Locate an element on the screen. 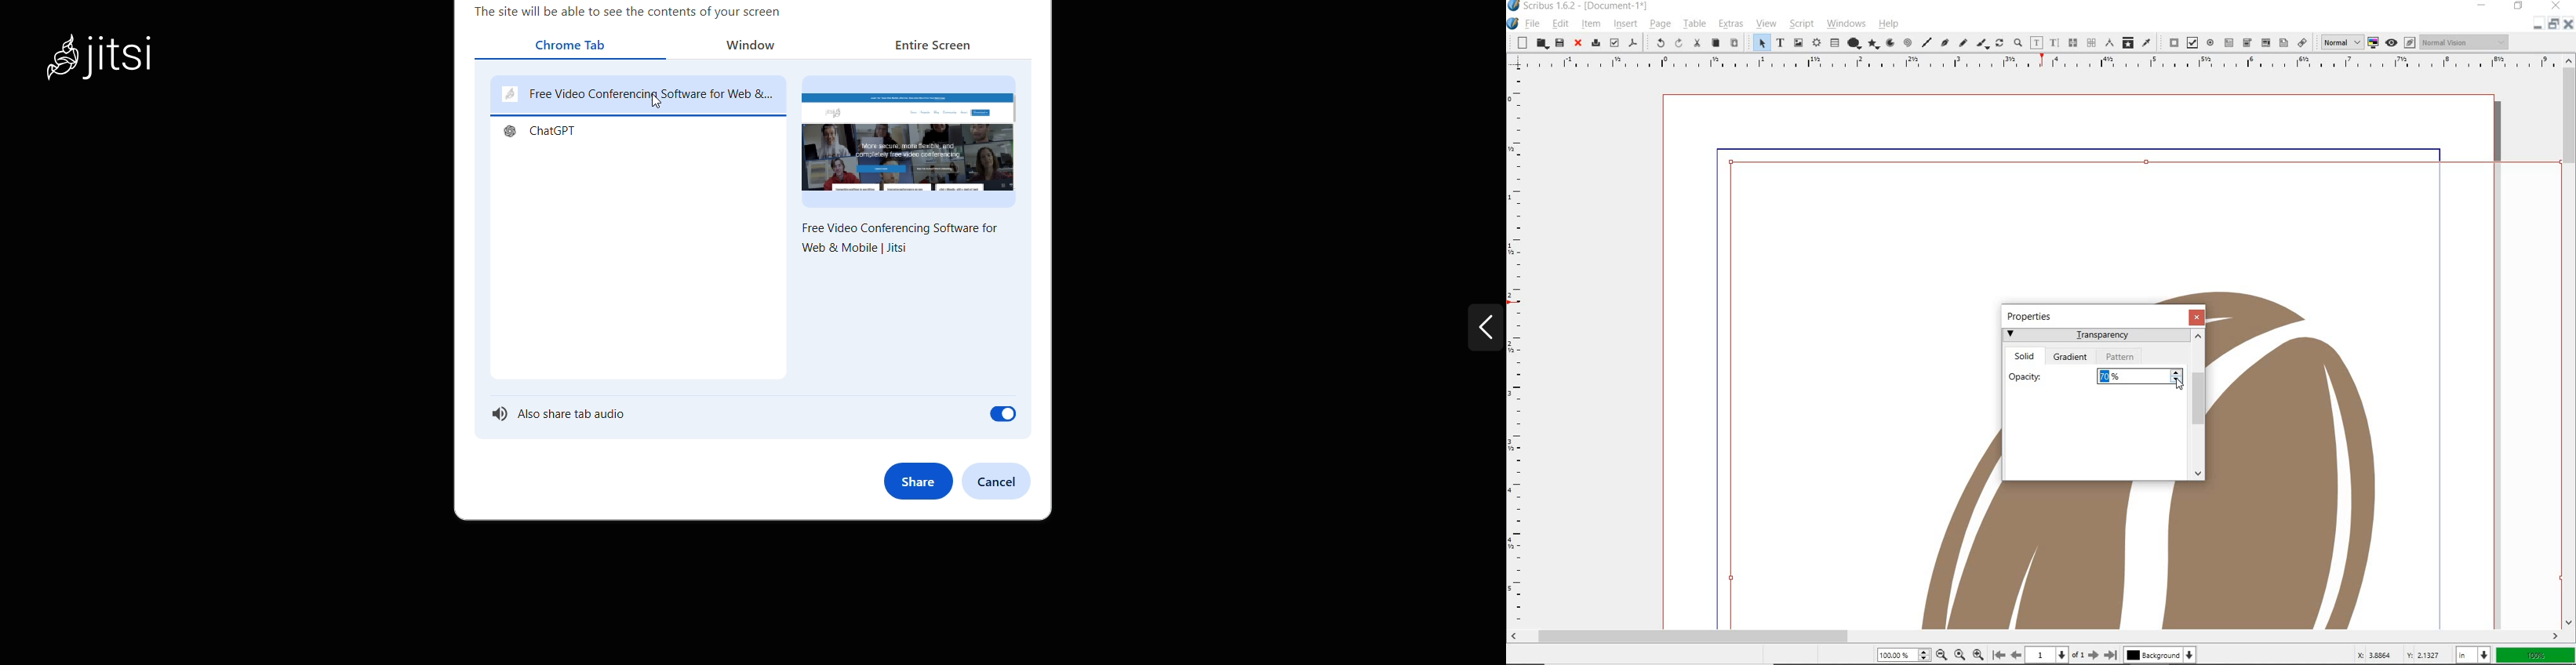  Vertical Margin is located at coordinates (1517, 351).